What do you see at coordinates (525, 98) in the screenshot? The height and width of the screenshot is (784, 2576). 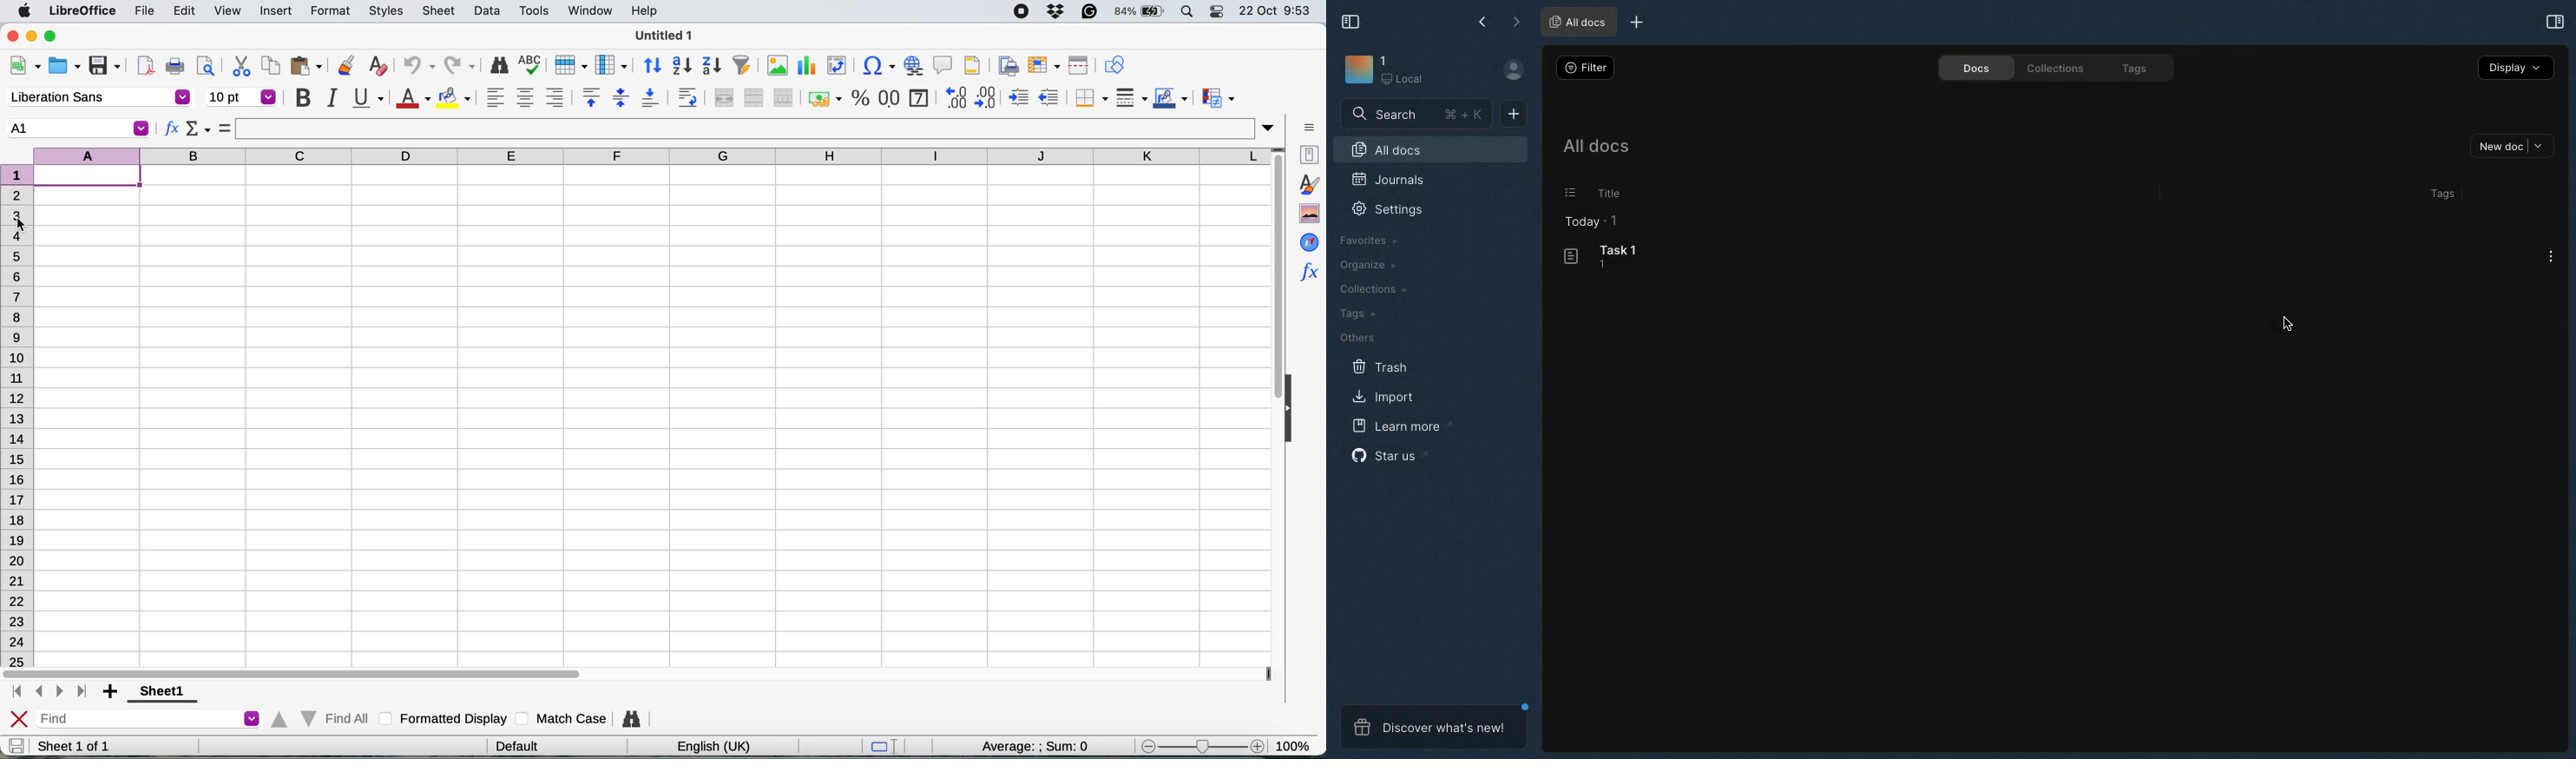 I see `align center` at bounding box center [525, 98].